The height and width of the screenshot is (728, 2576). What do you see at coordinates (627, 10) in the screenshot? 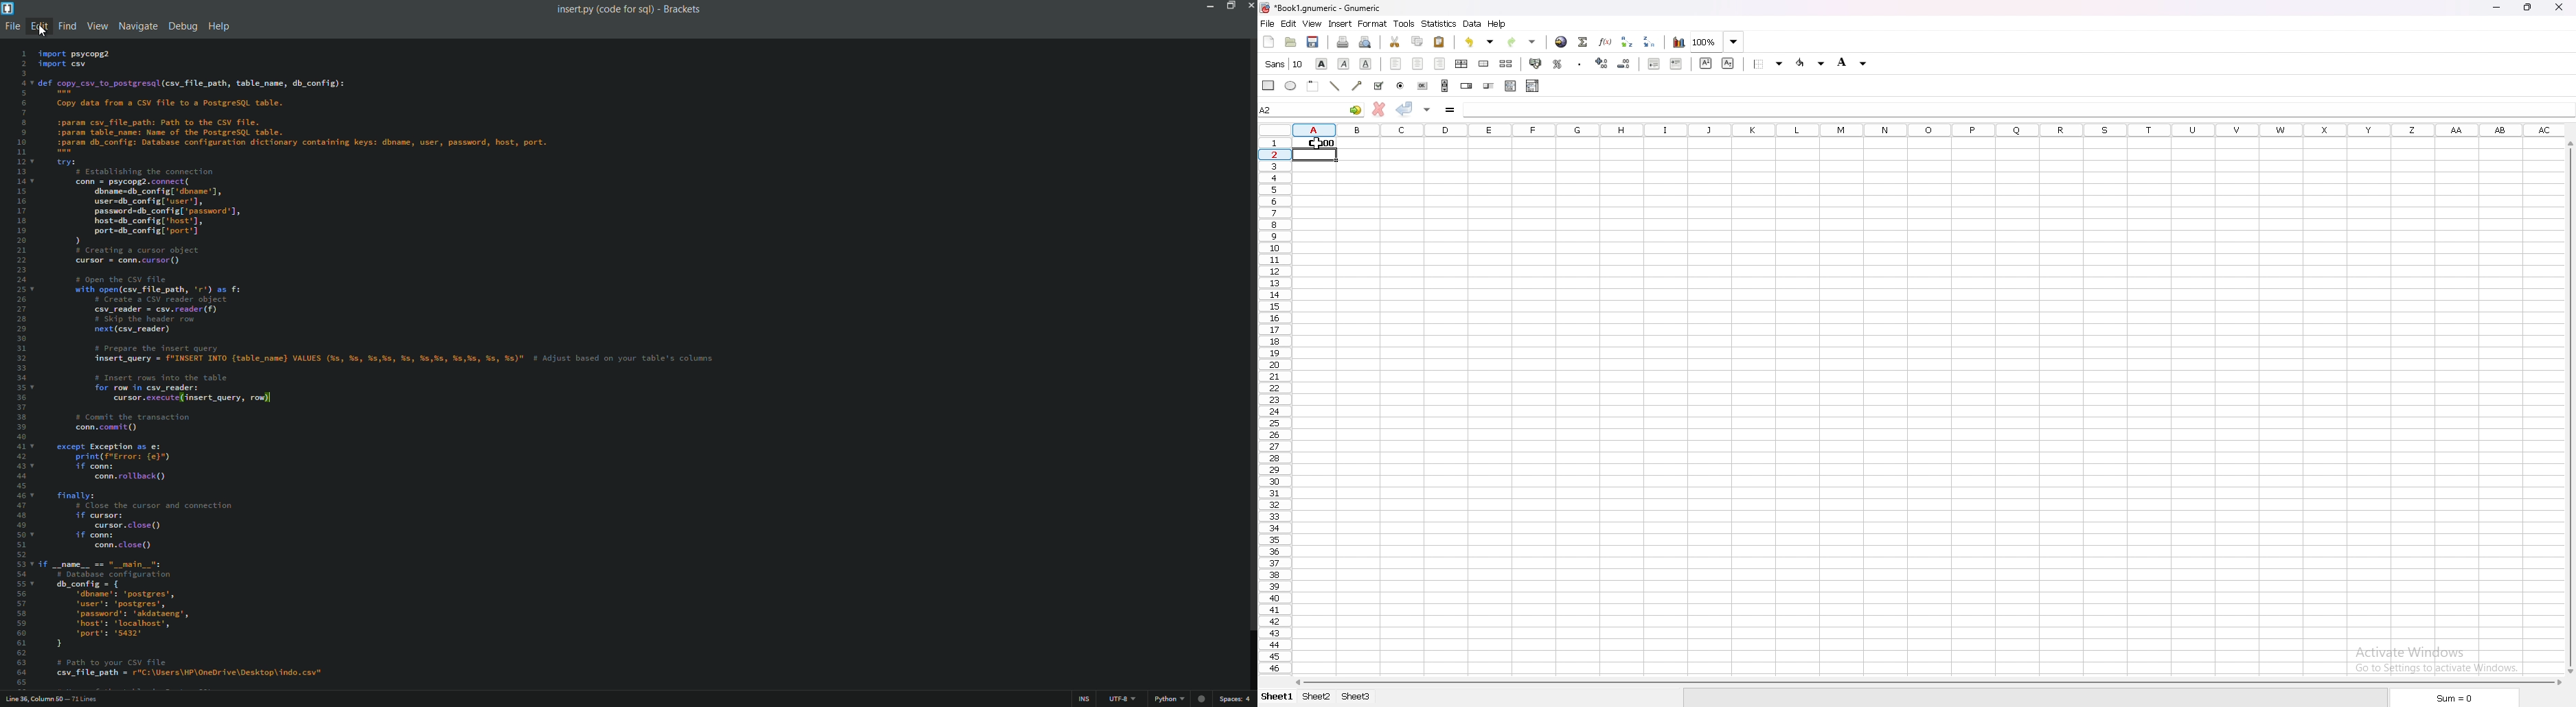
I see `insert.py (code for sql) - Brackets.` at bounding box center [627, 10].